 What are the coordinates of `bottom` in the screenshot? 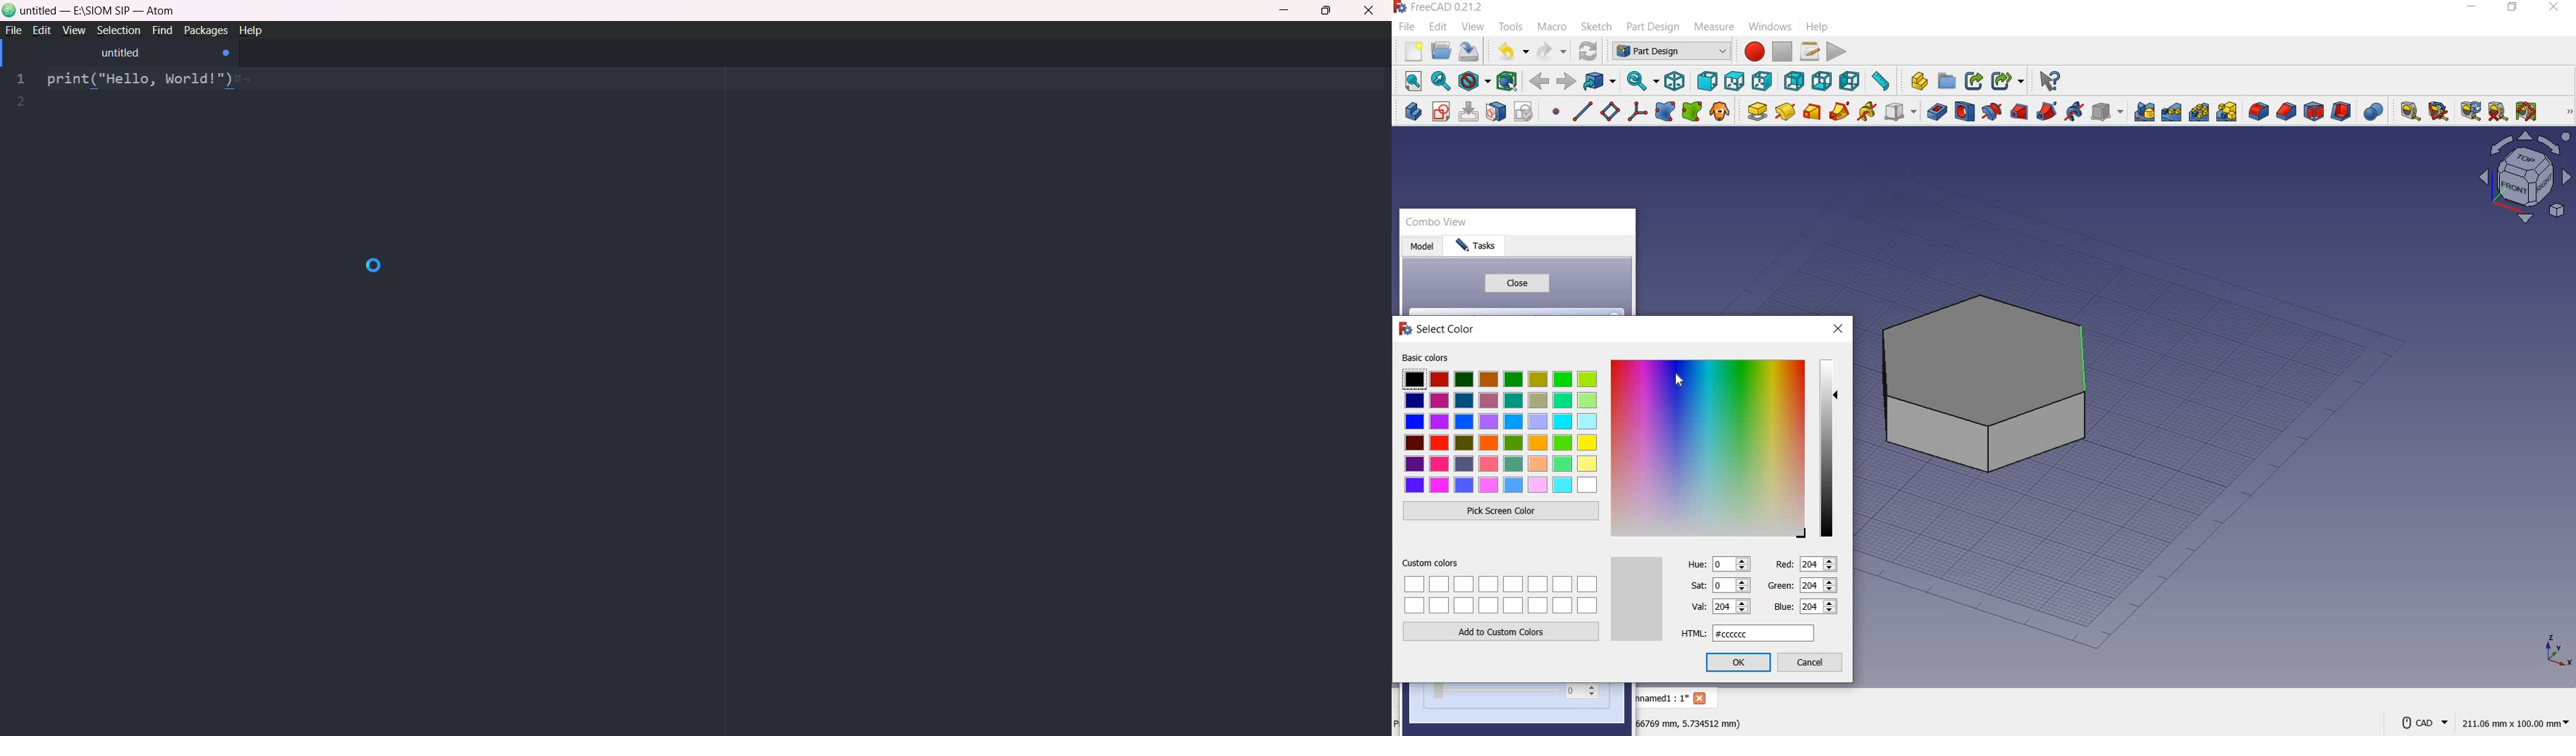 It's located at (1824, 80).